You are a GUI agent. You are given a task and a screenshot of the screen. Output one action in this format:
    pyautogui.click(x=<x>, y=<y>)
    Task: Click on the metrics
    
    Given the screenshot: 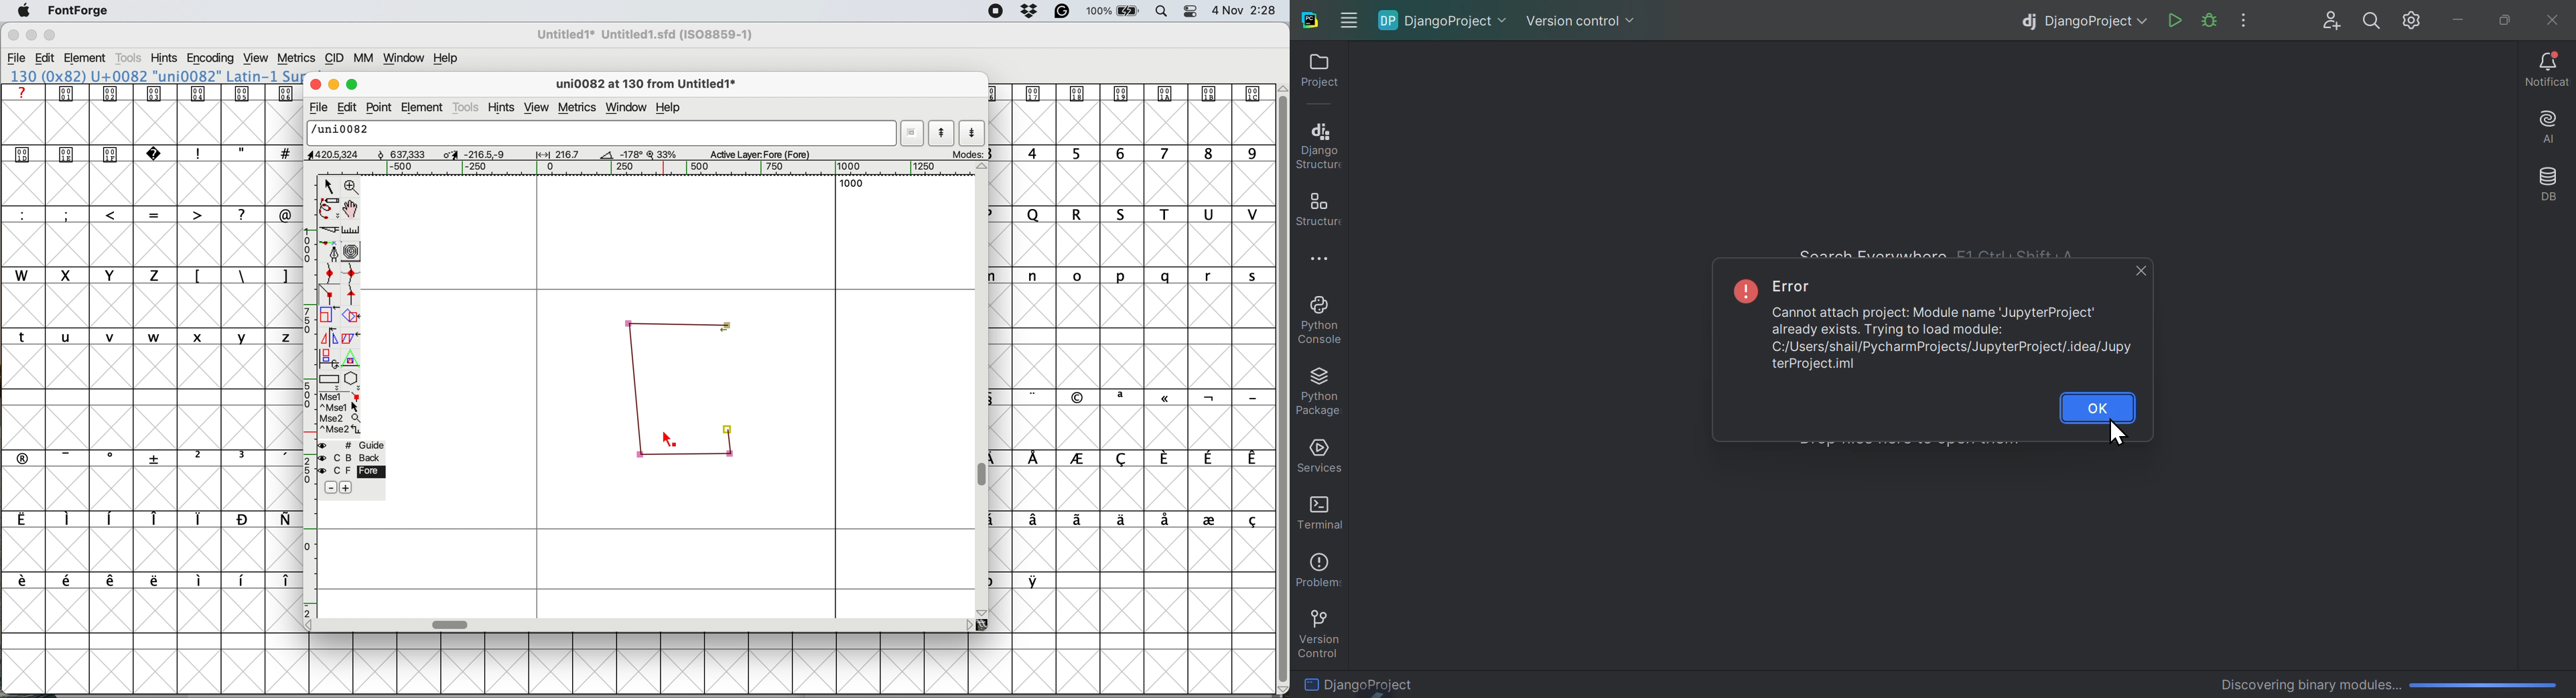 What is the action you would take?
    pyautogui.click(x=296, y=59)
    